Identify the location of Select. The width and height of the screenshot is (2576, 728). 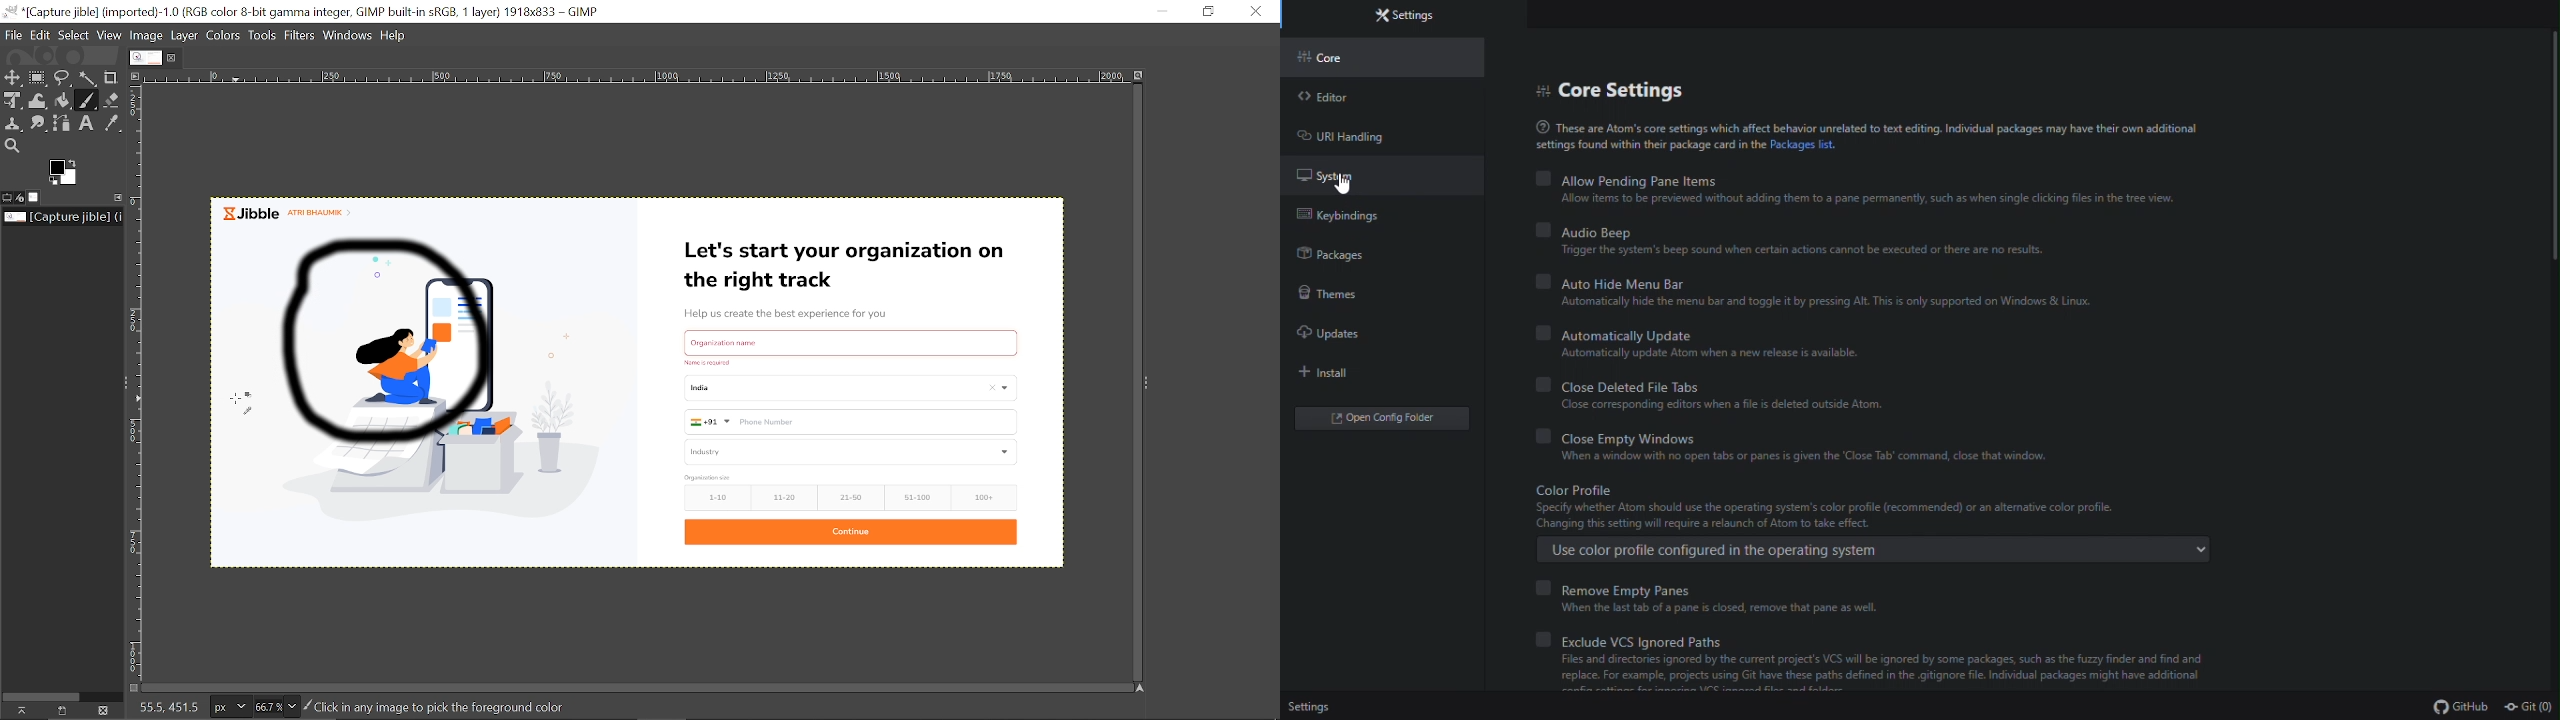
(74, 36).